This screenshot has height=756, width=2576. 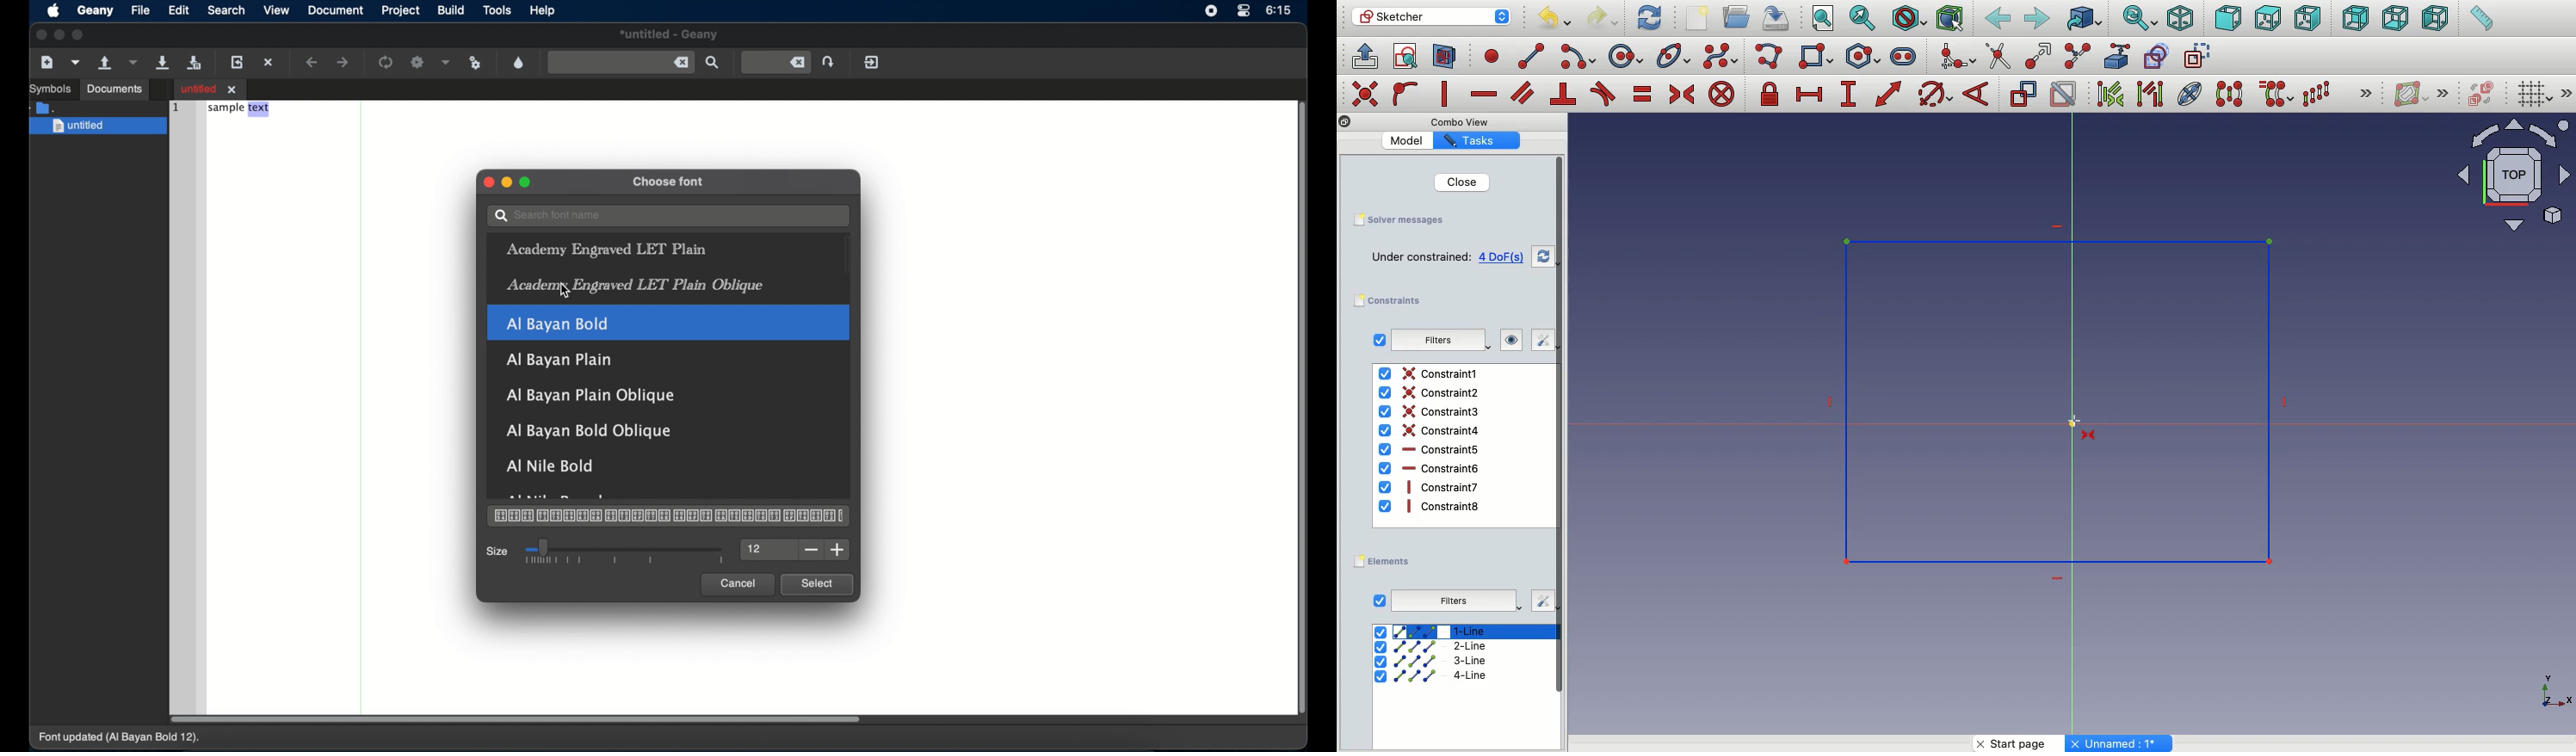 I want to click on navigate forward a location, so click(x=344, y=62).